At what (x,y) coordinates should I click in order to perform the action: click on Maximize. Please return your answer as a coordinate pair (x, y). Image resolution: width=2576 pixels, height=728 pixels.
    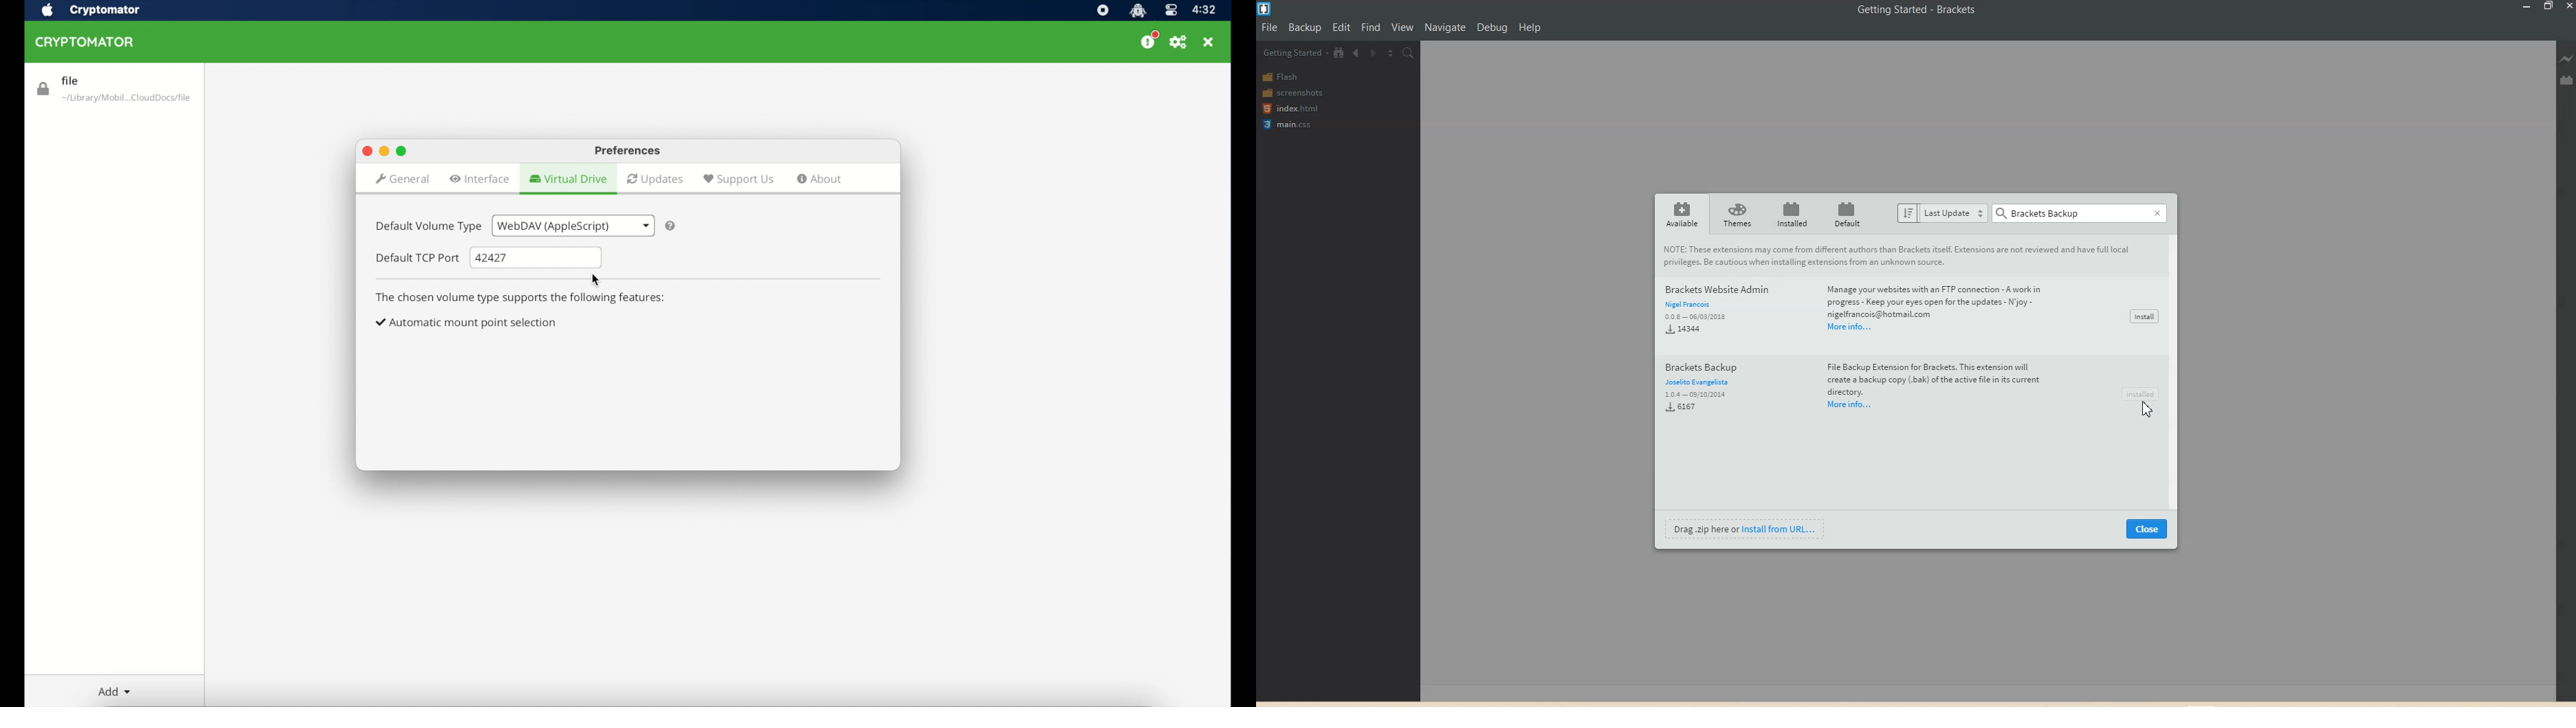
    Looking at the image, I should click on (2548, 7).